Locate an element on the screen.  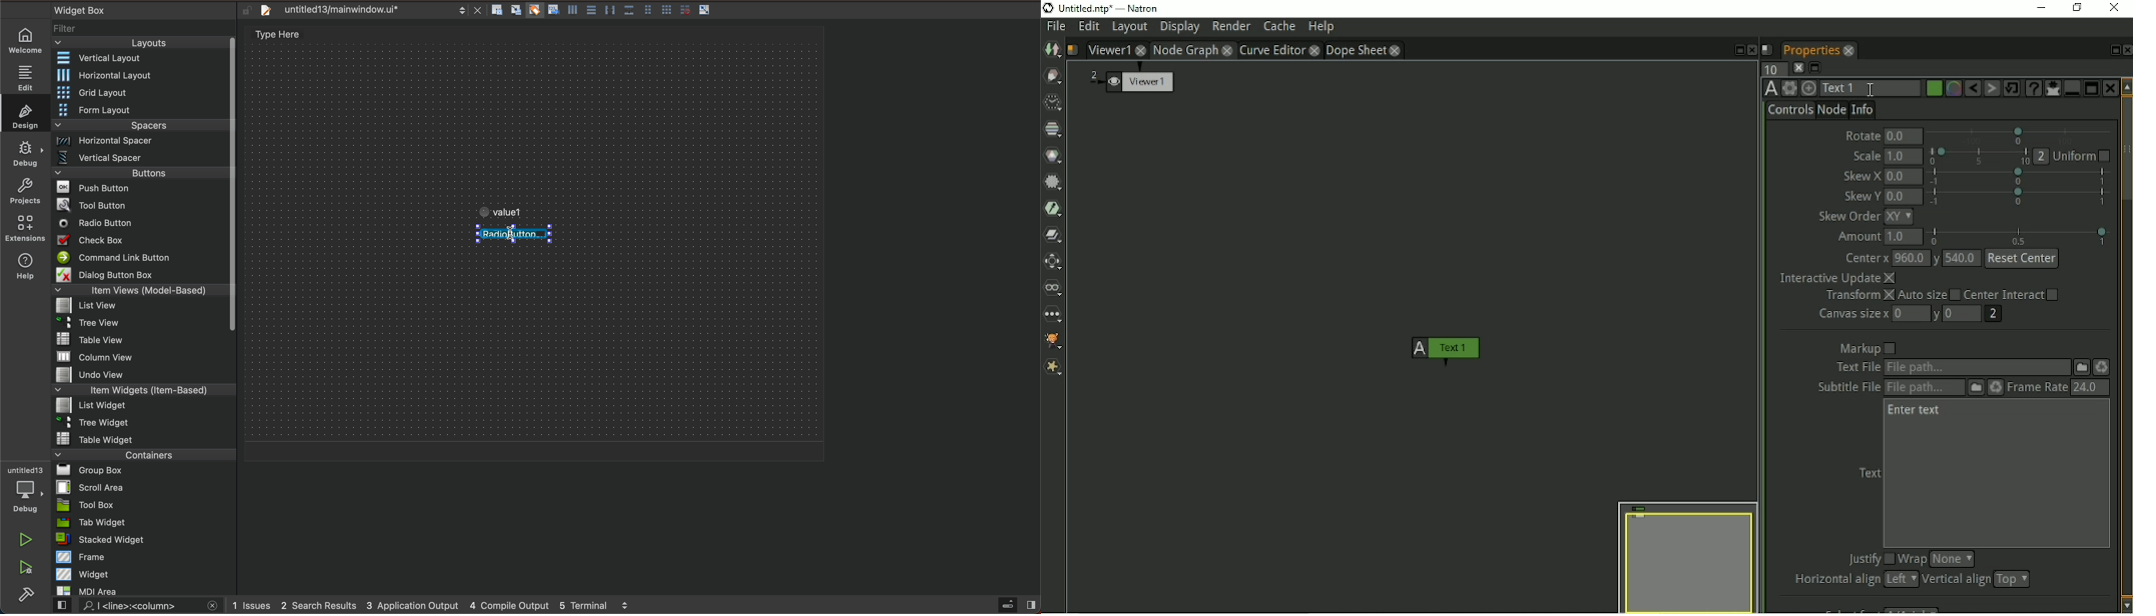
design is located at coordinates (23, 113).